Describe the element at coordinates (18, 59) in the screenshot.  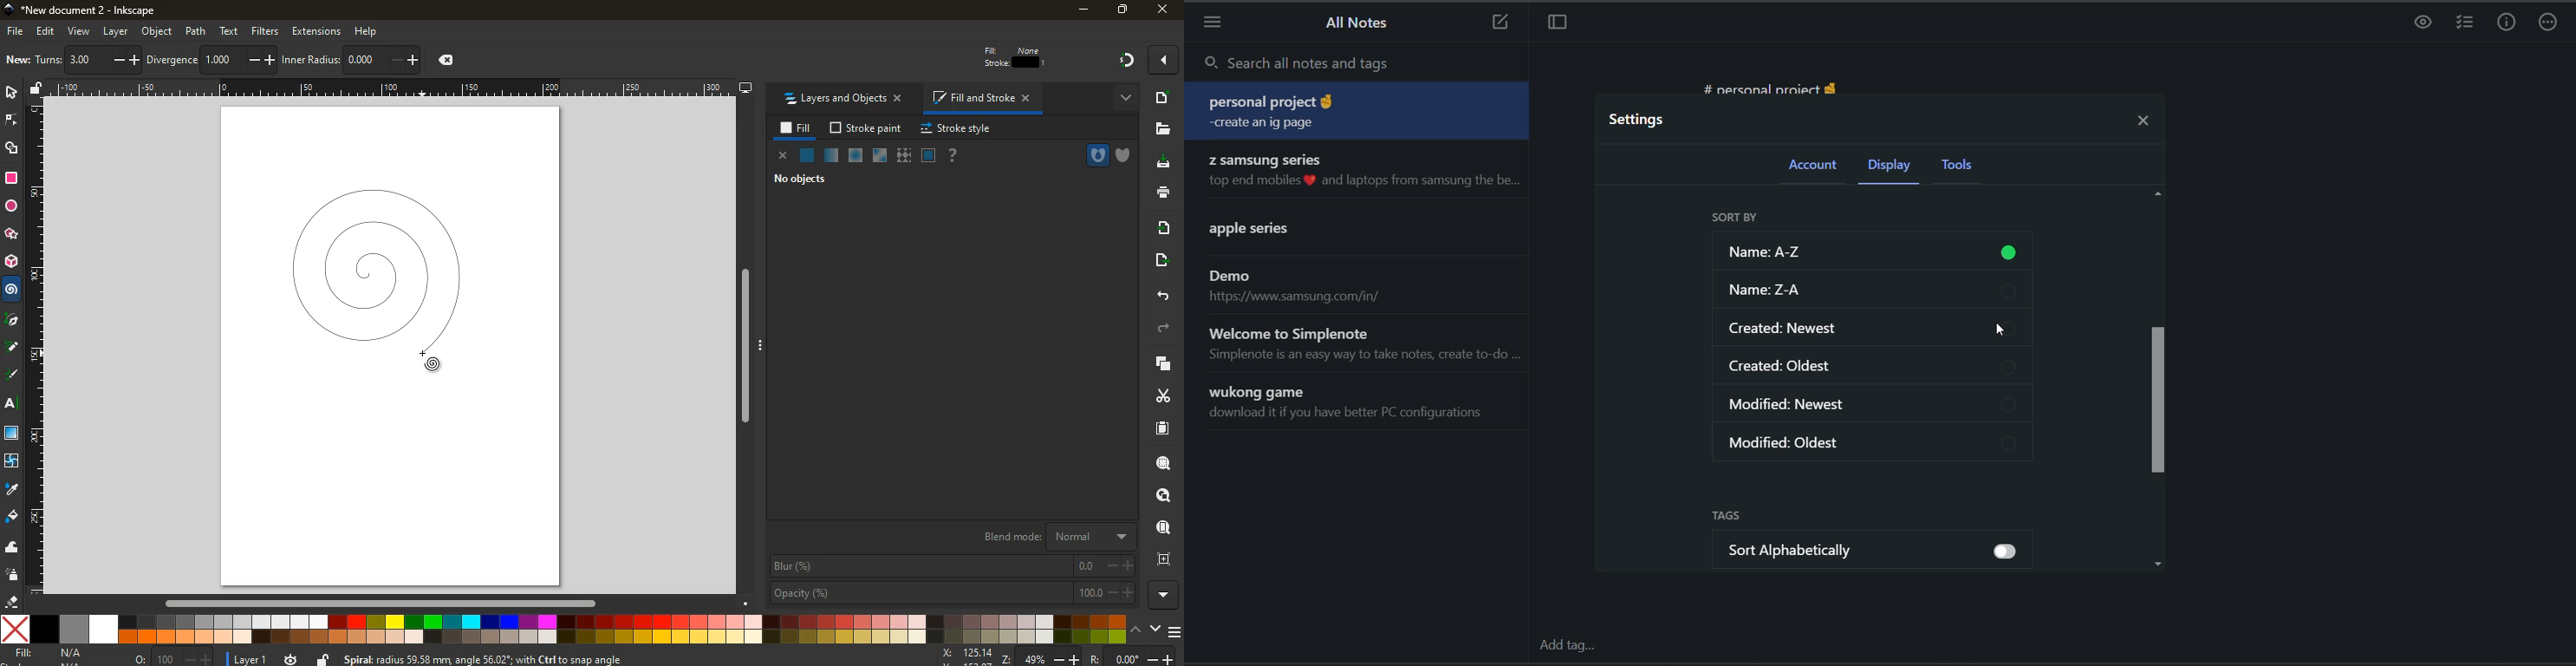
I see `image` at that location.